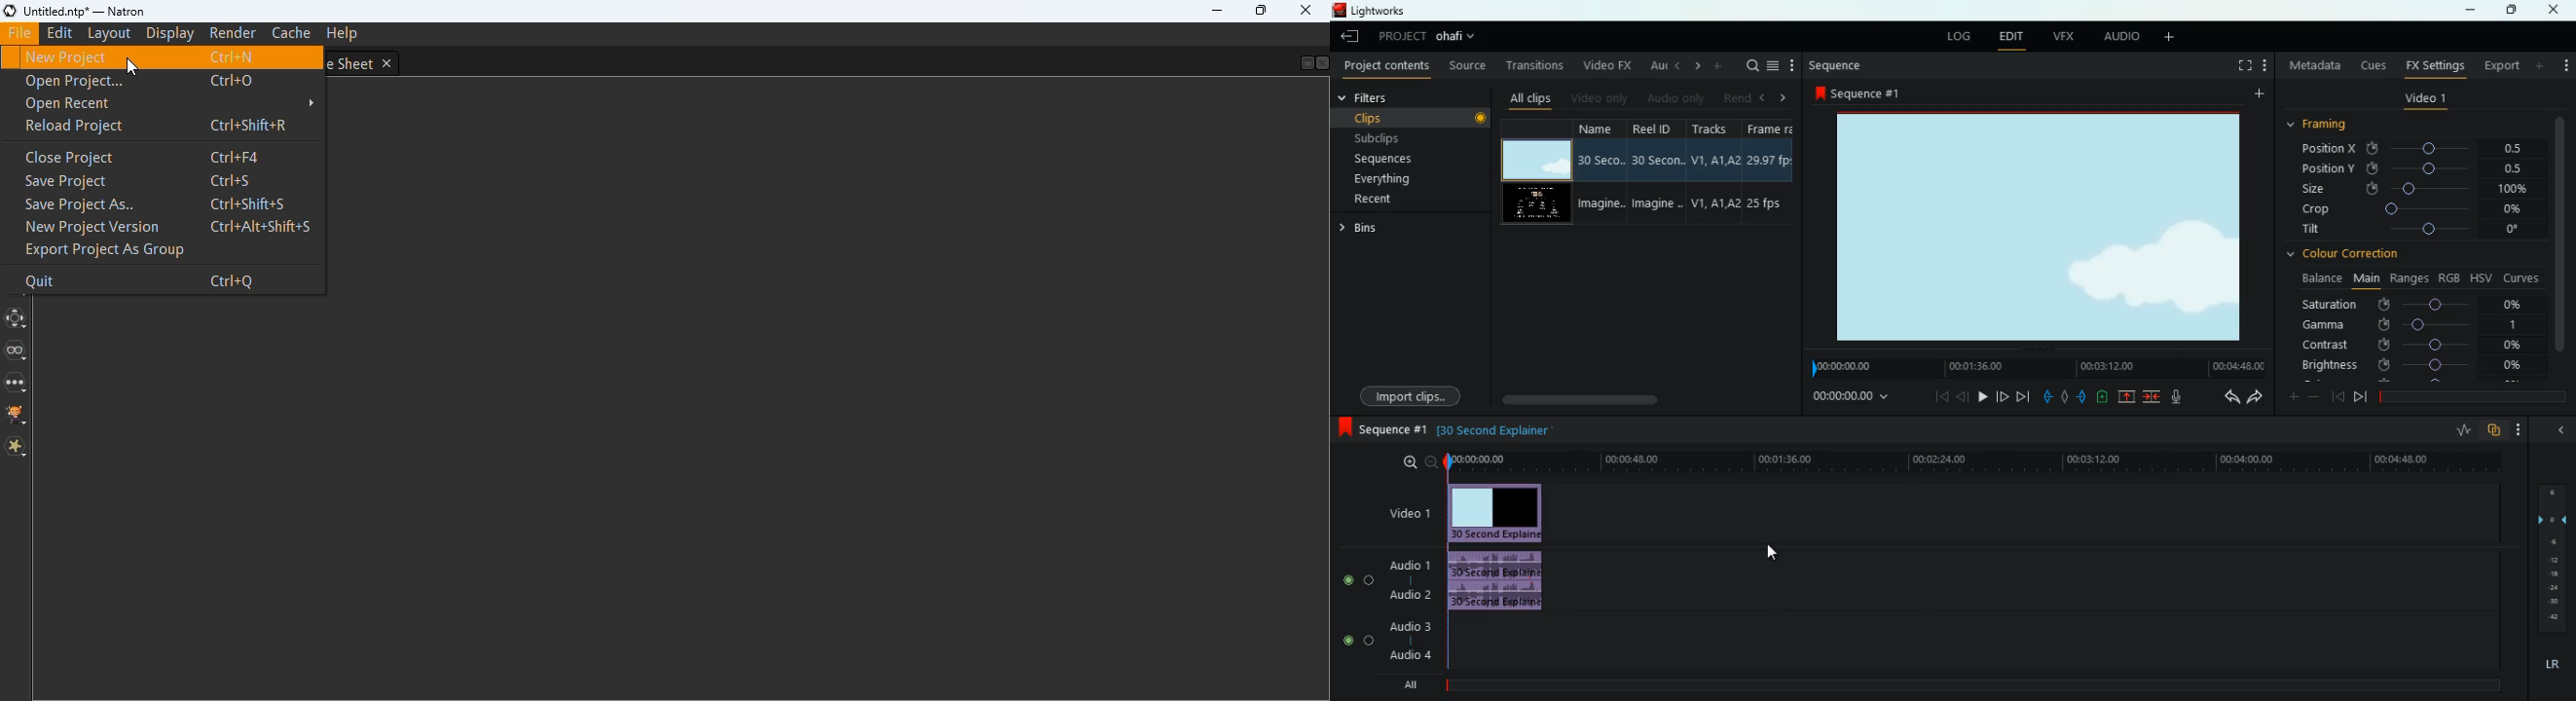  I want to click on all, so click(1404, 685).